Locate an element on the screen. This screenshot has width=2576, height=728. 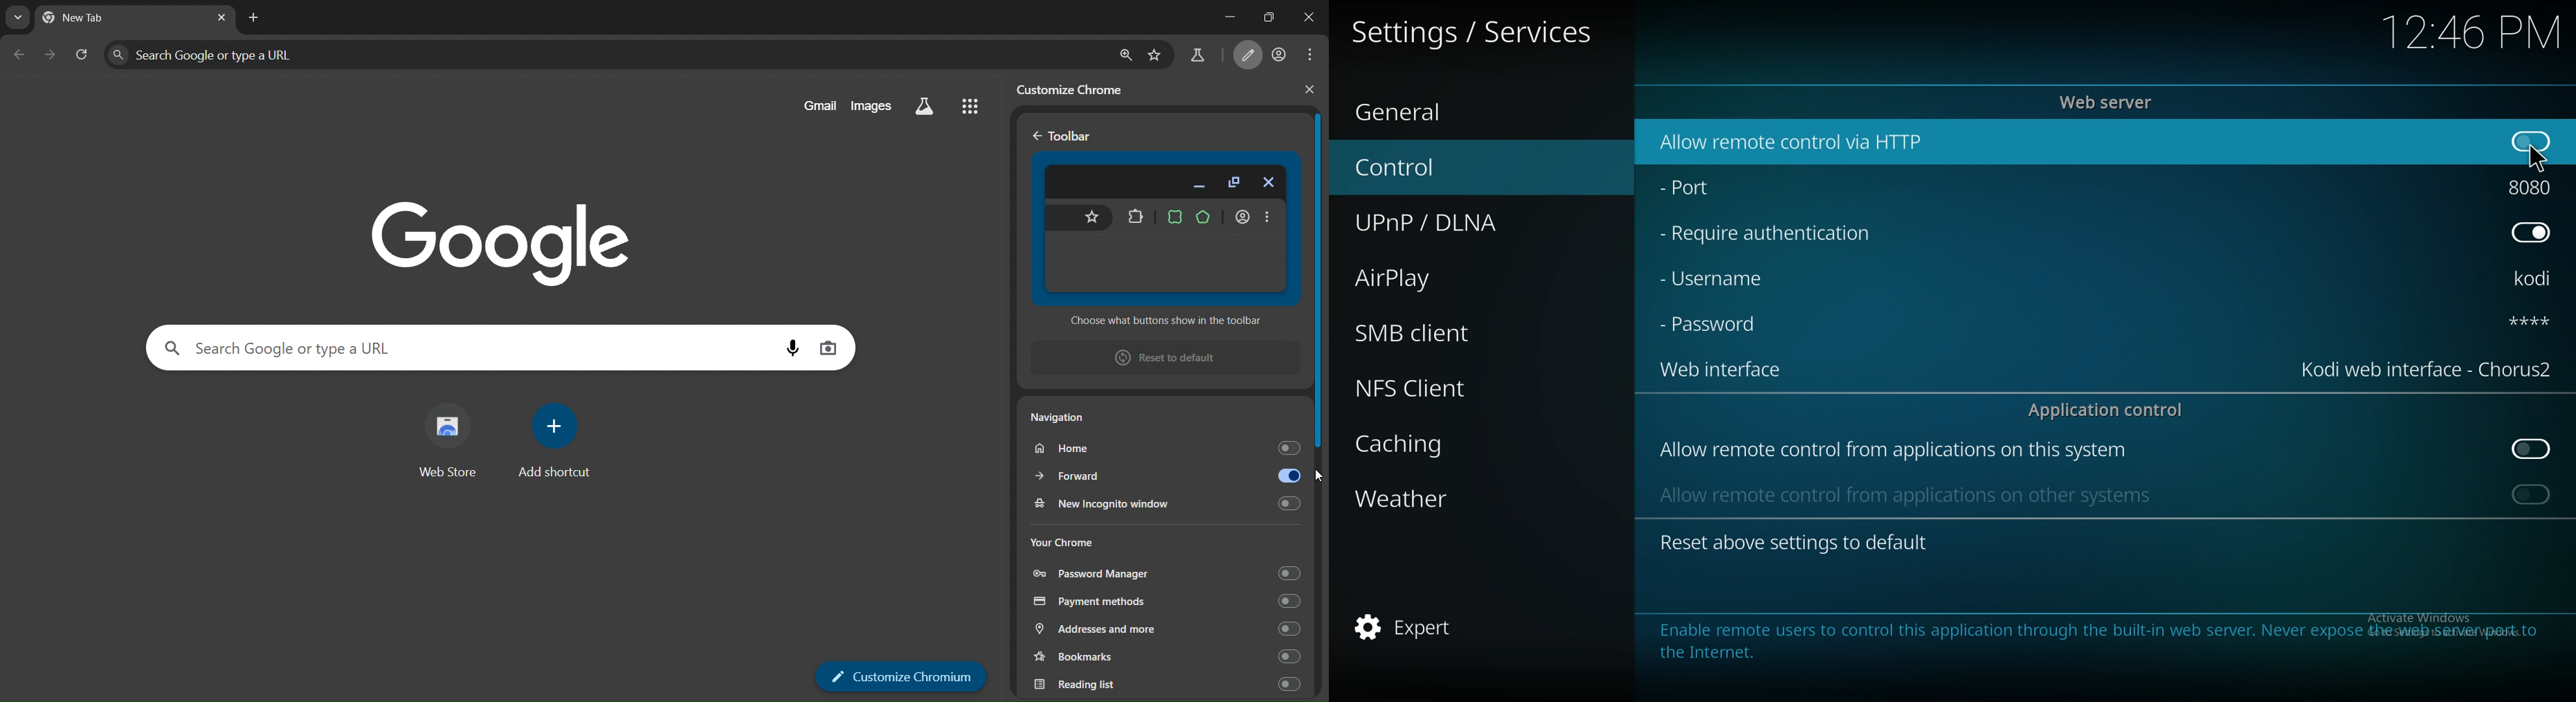
toolbar preview is located at coordinates (1164, 228).